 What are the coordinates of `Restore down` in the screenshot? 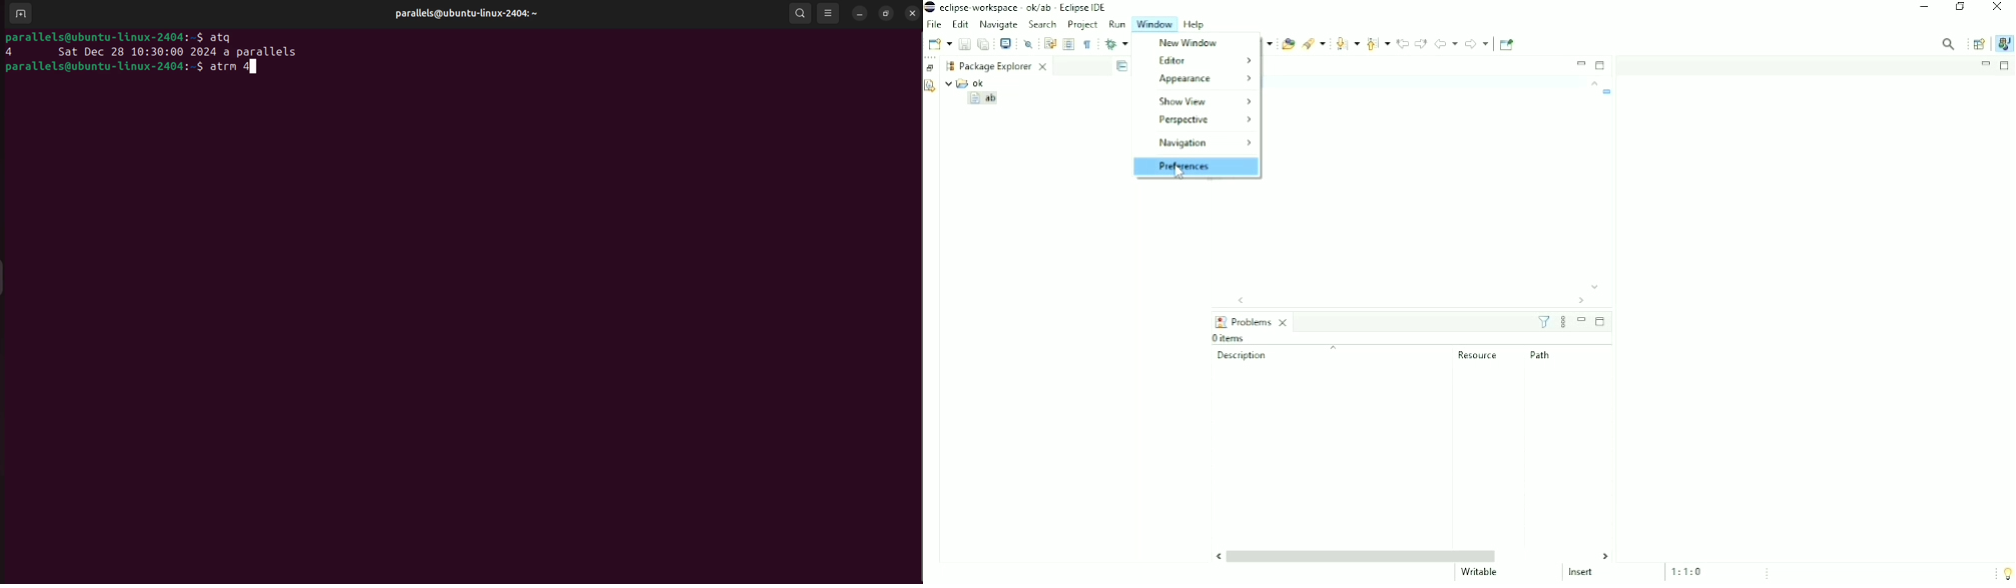 It's located at (1962, 8).